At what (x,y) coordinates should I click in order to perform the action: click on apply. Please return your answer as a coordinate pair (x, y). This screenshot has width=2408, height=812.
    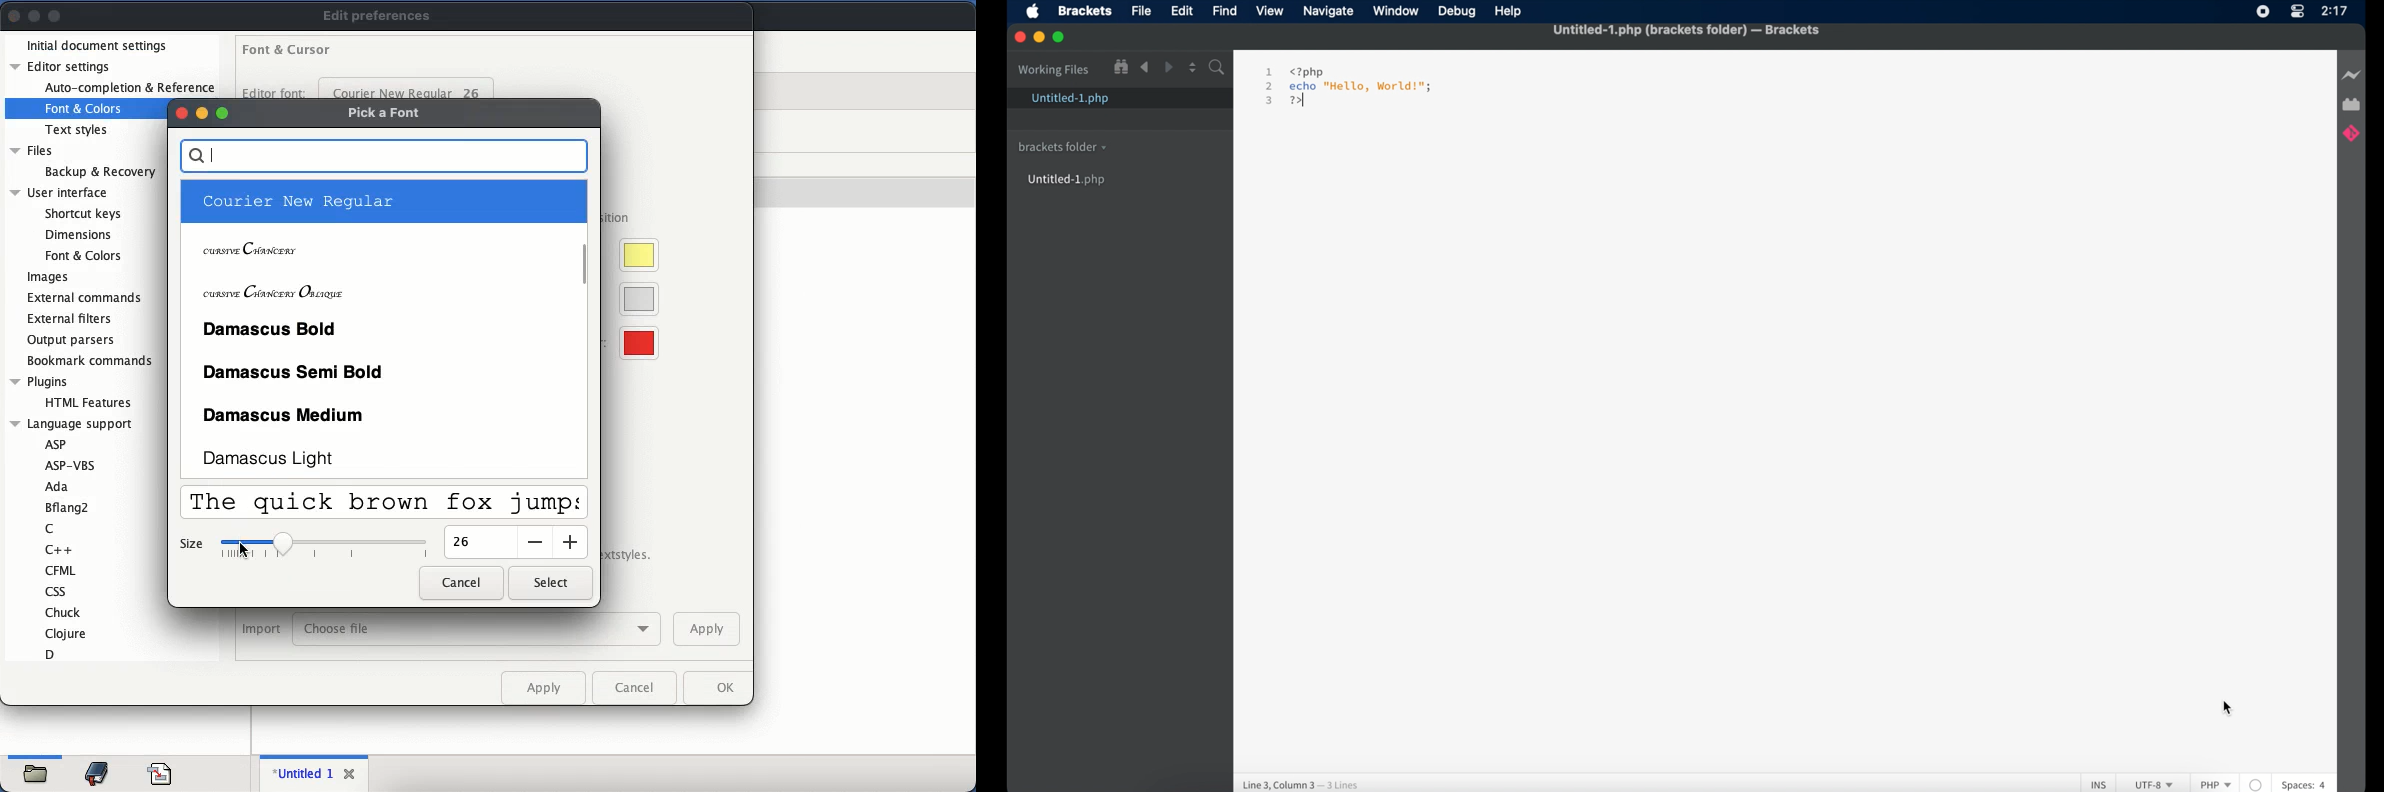
    Looking at the image, I should click on (545, 687).